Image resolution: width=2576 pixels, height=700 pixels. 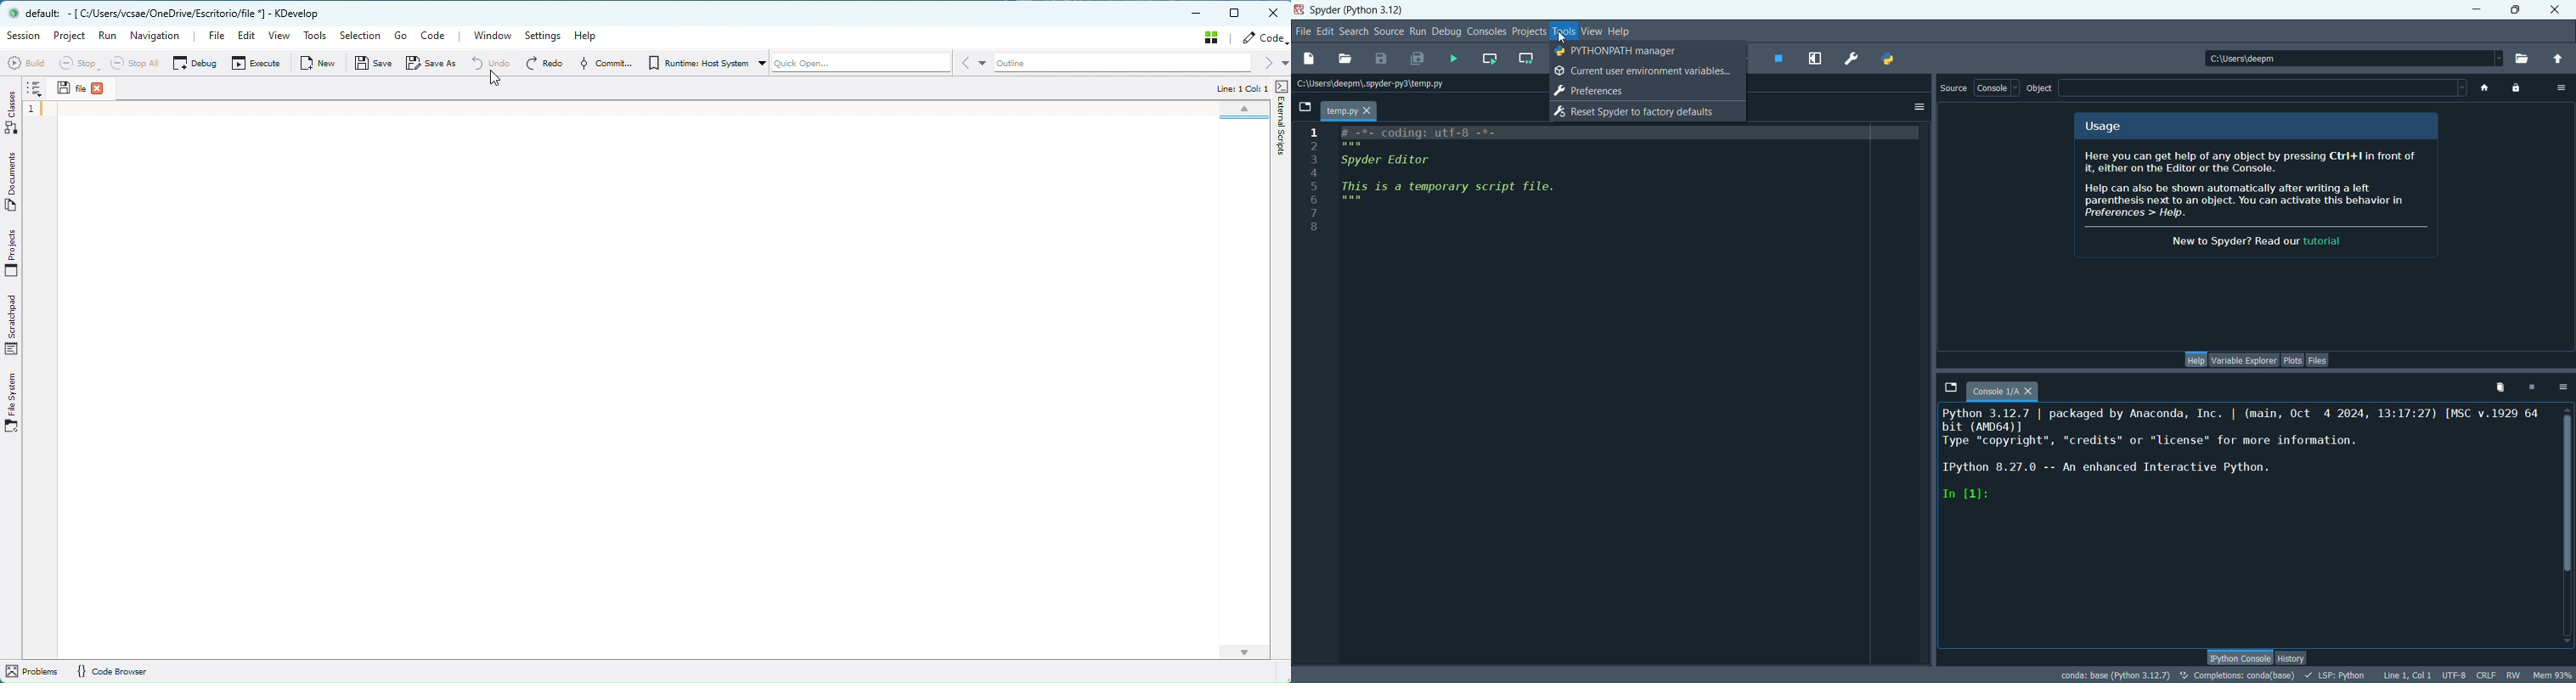 What do you see at coordinates (1308, 59) in the screenshot?
I see `new` at bounding box center [1308, 59].